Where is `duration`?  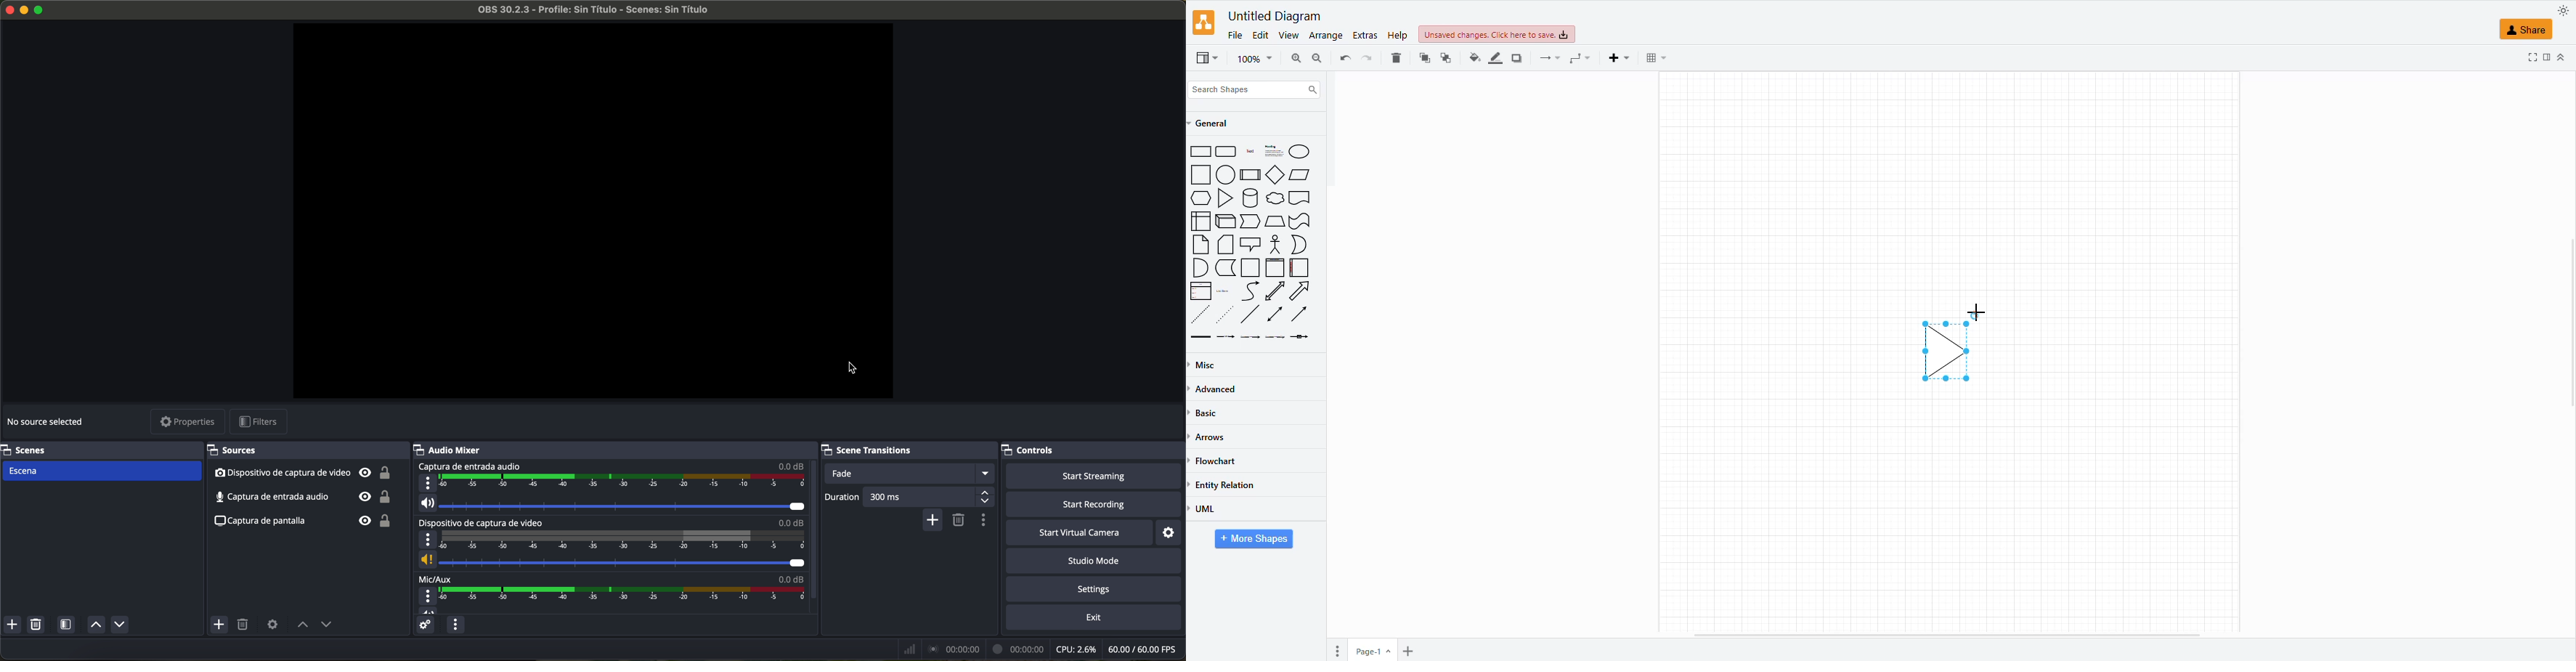 duration is located at coordinates (840, 498).